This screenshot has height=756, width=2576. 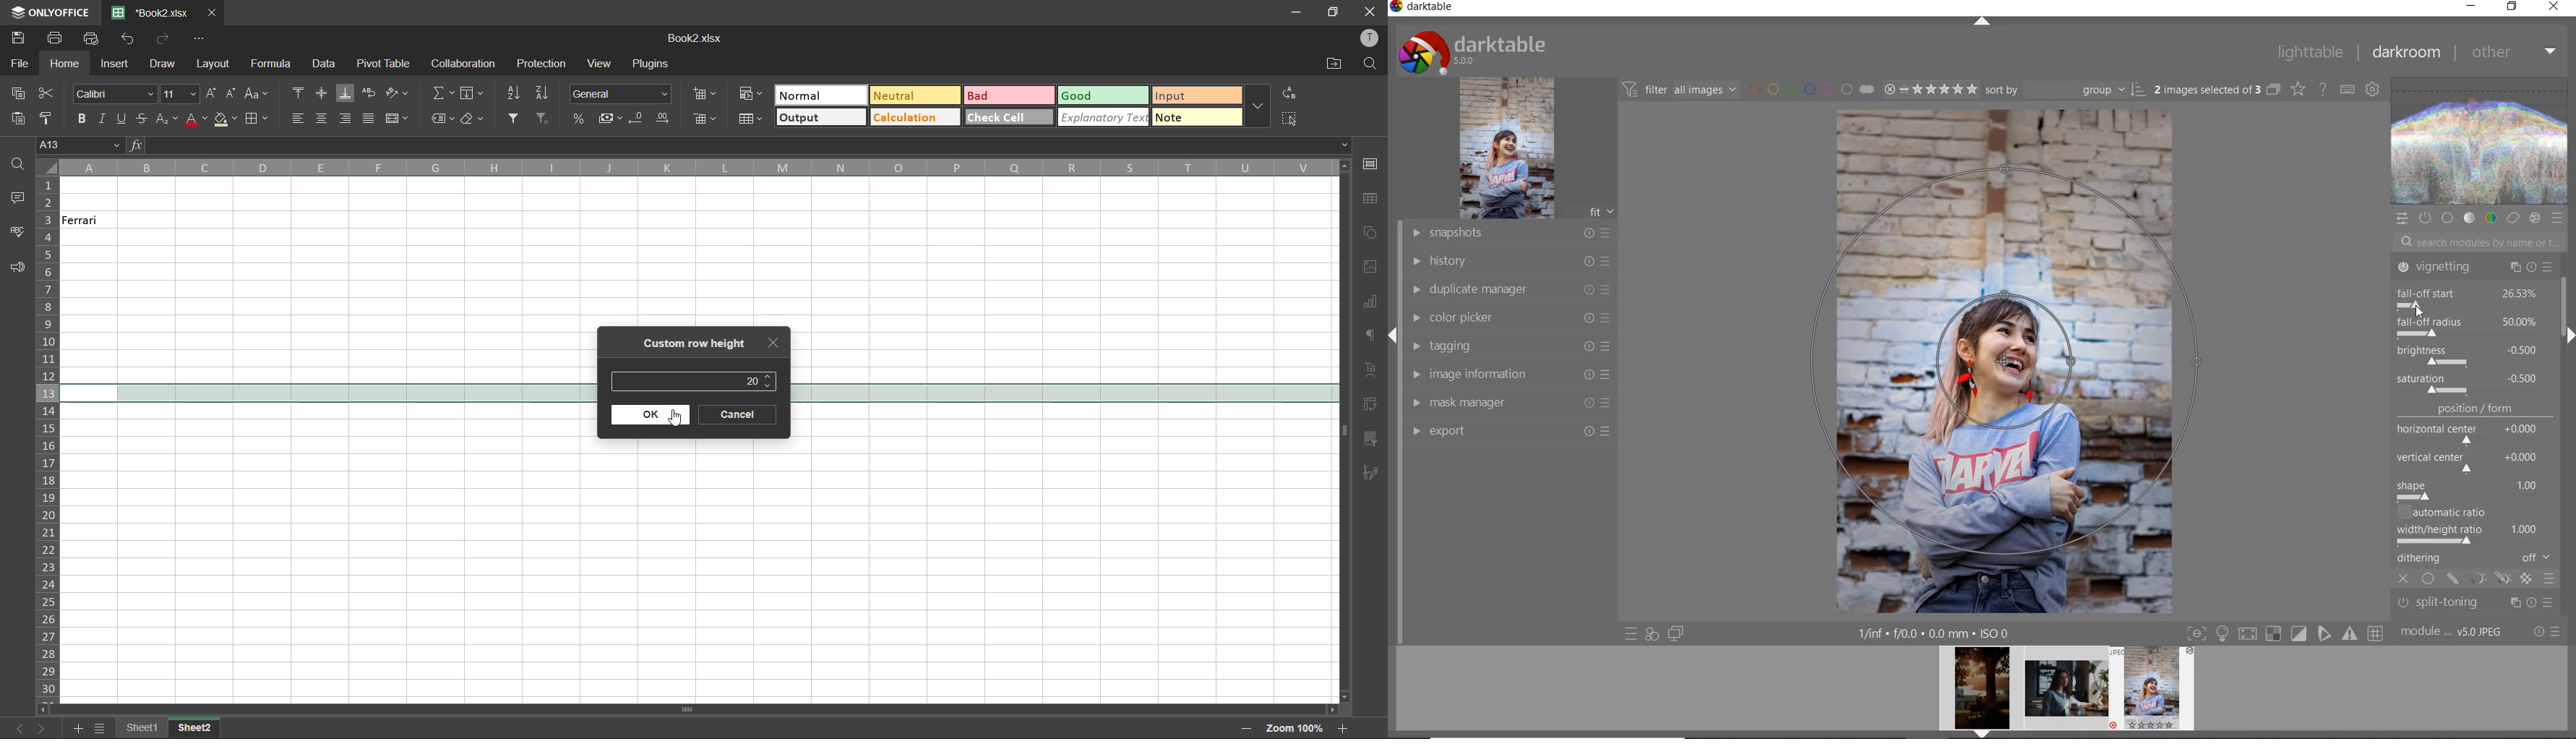 I want to click on ratio, so click(x=2478, y=526).